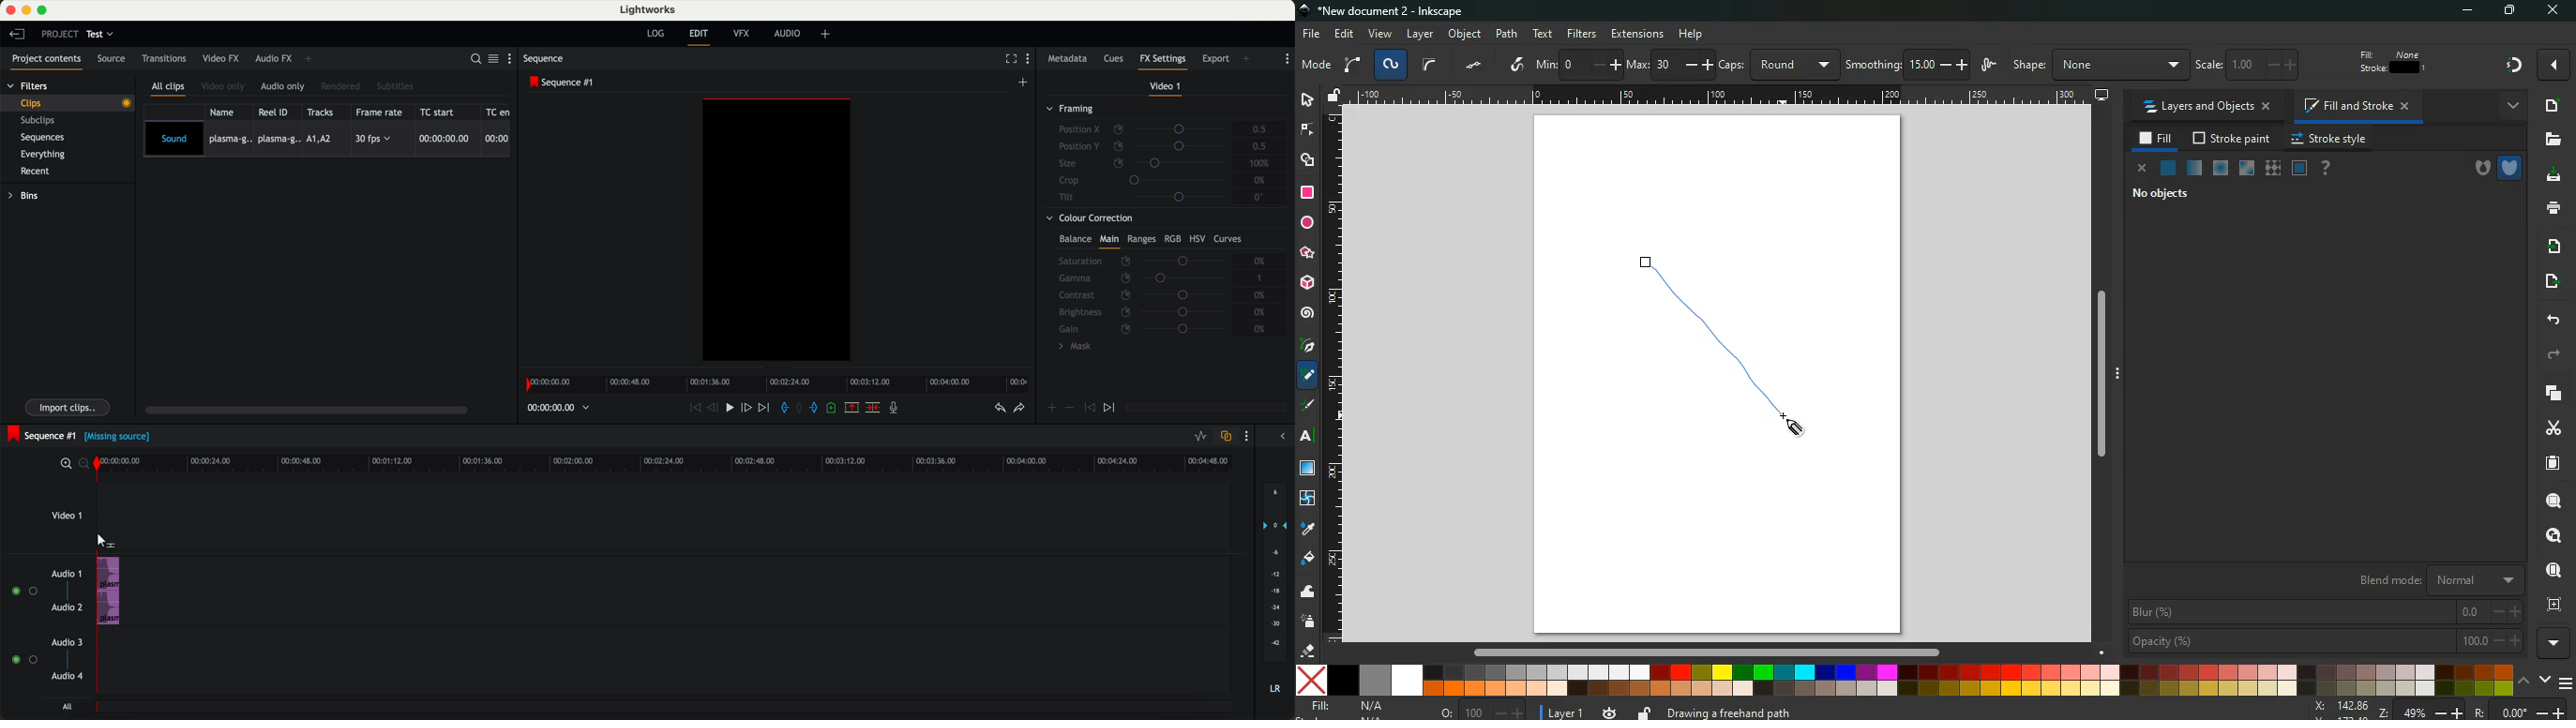 The width and height of the screenshot is (2576, 728). Describe the element at coordinates (27, 87) in the screenshot. I see `Filters tab` at that location.